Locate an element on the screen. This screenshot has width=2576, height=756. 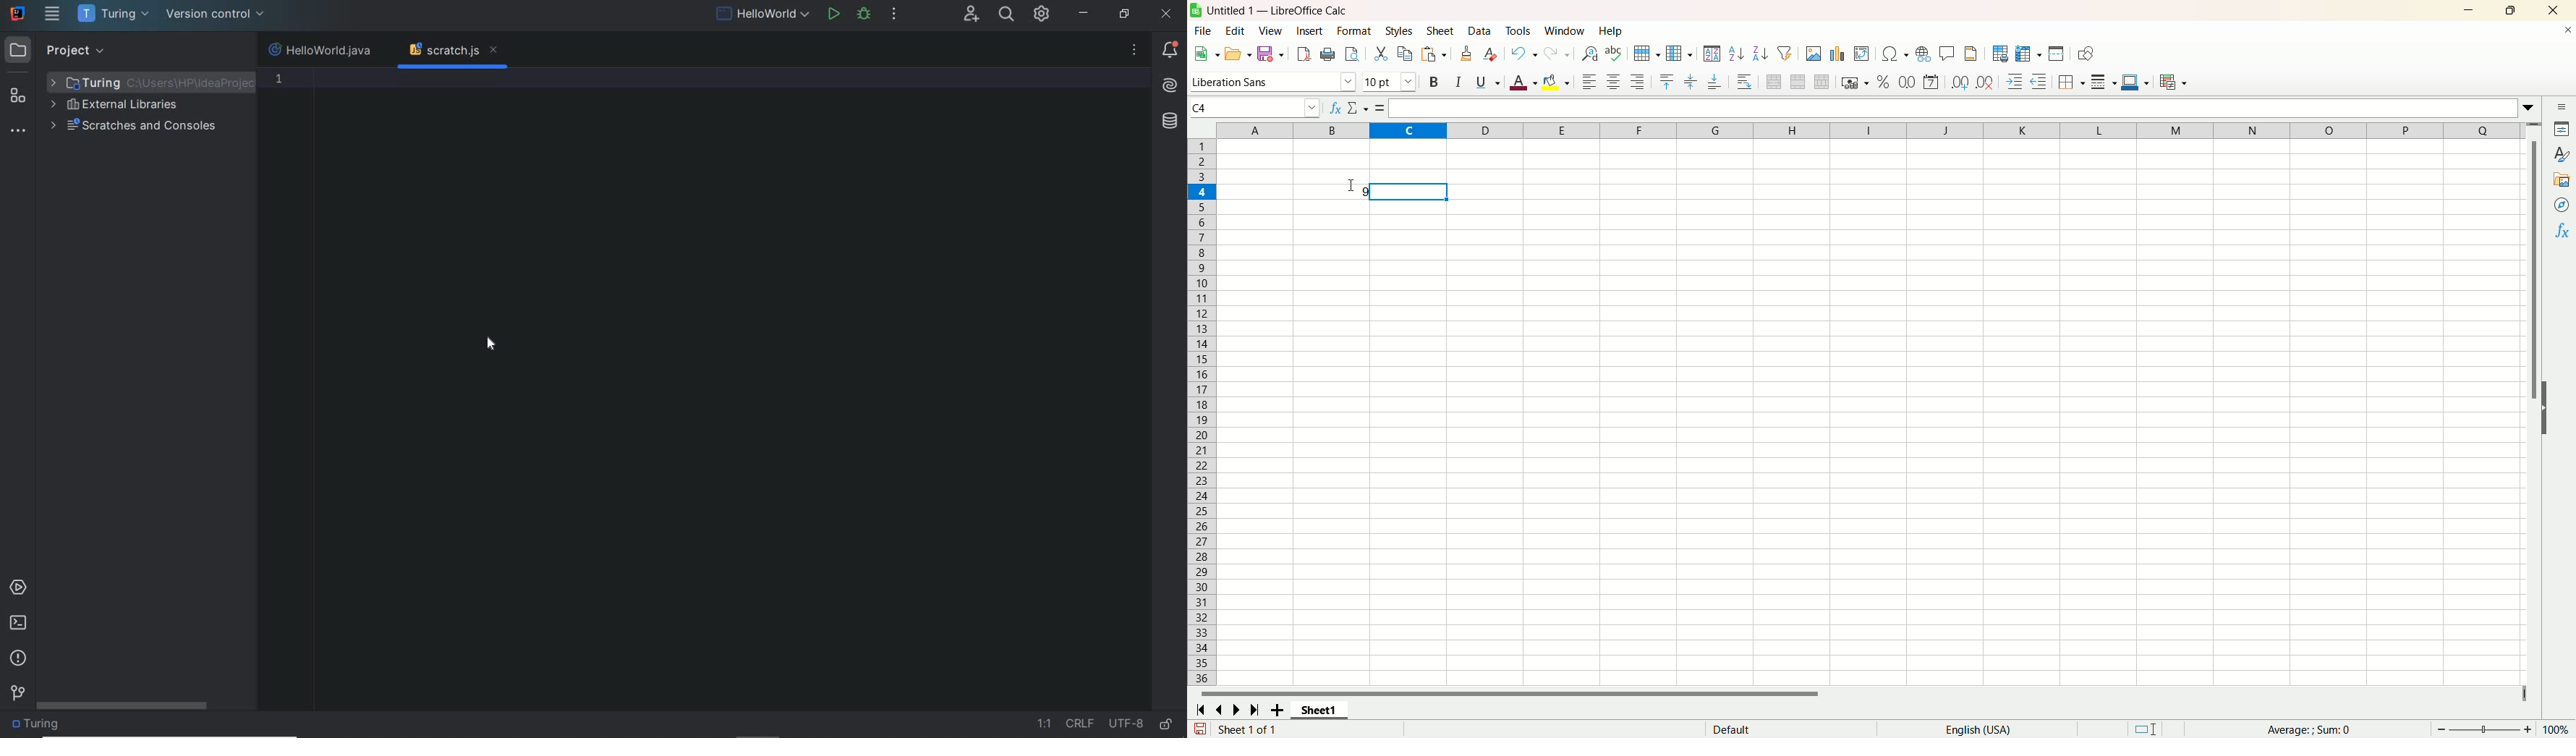
format as percent is located at coordinates (1881, 82).